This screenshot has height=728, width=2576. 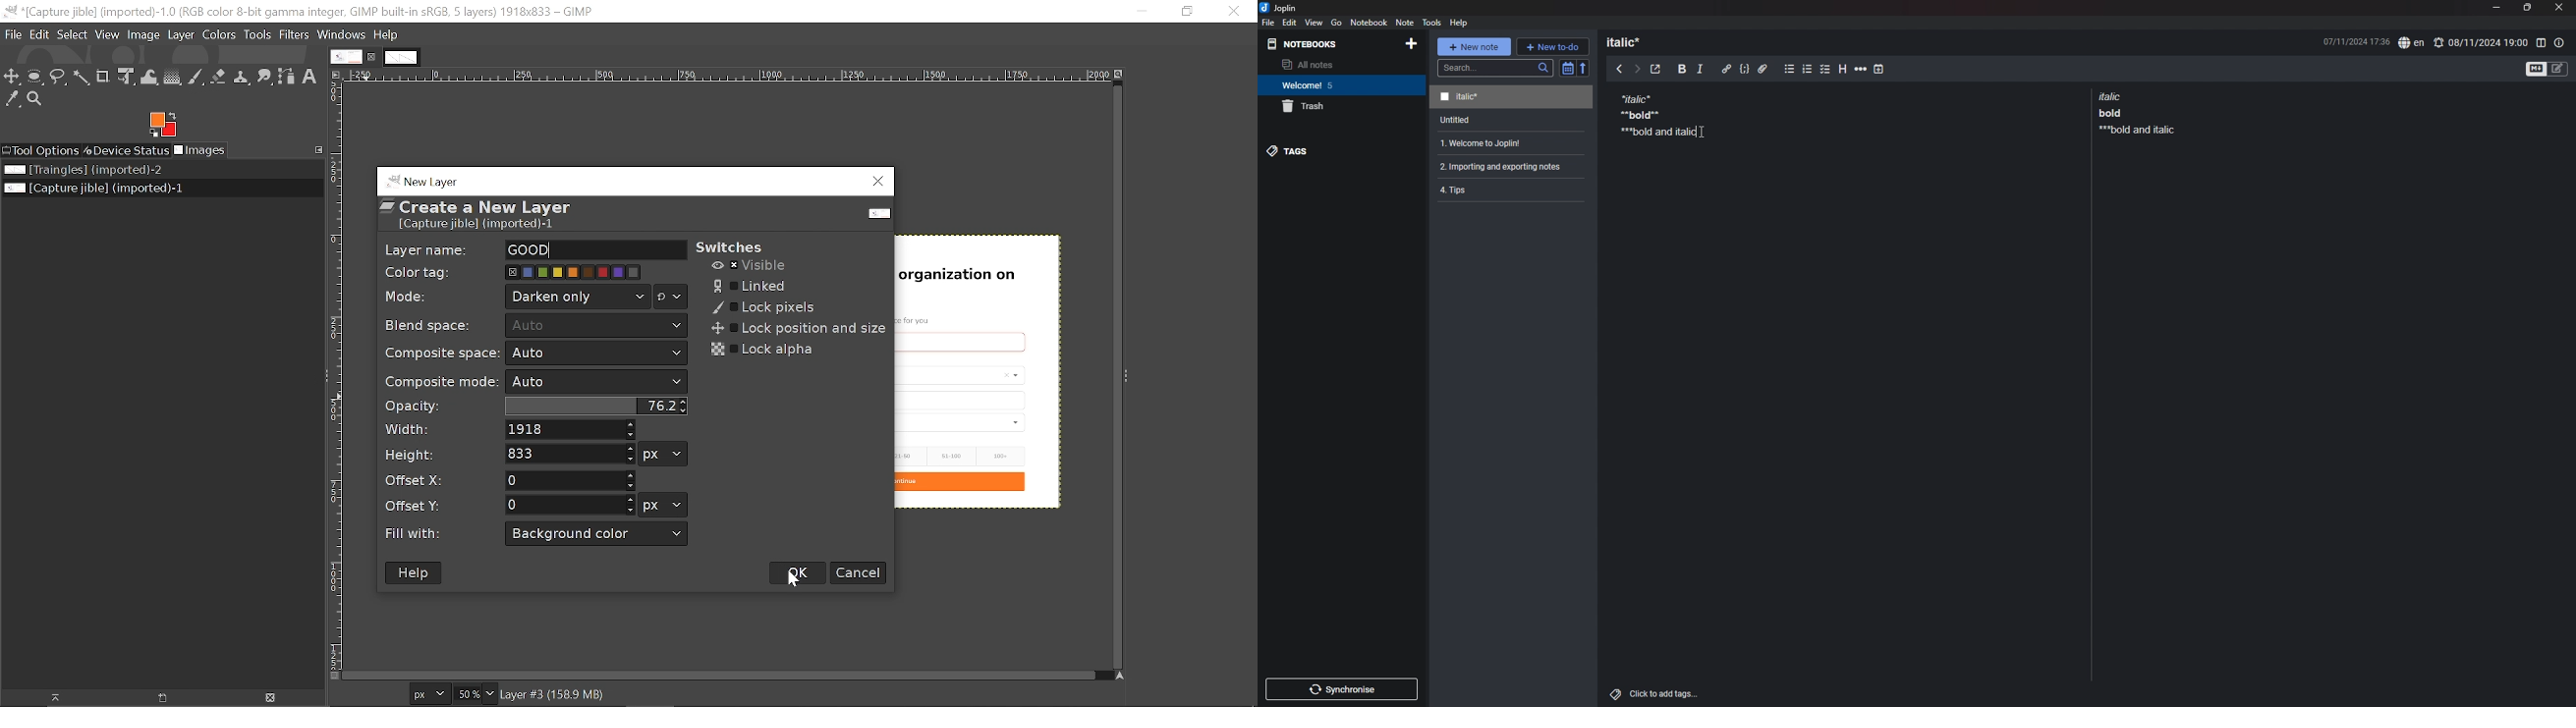 What do you see at coordinates (1808, 71) in the screenshot?
I see `numbered list` at bounding box center [1808, 71].